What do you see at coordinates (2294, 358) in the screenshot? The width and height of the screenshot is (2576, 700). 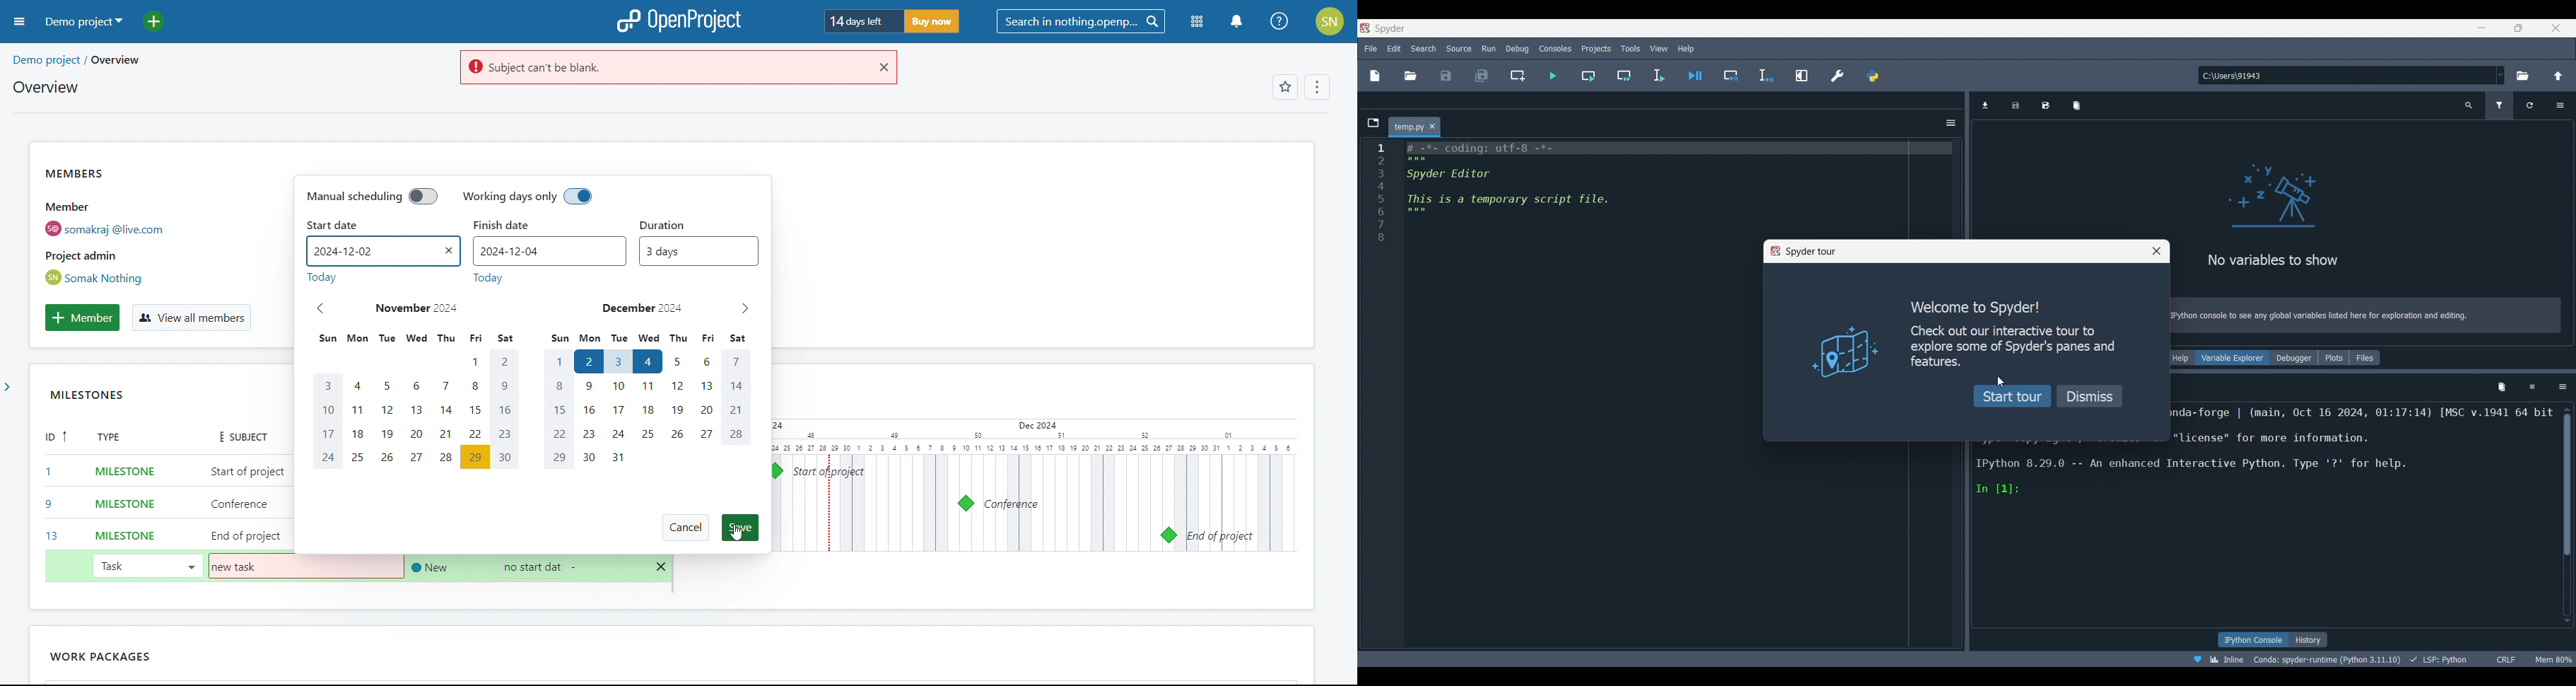 I see `debugger` at bounding box center [2294, 358].